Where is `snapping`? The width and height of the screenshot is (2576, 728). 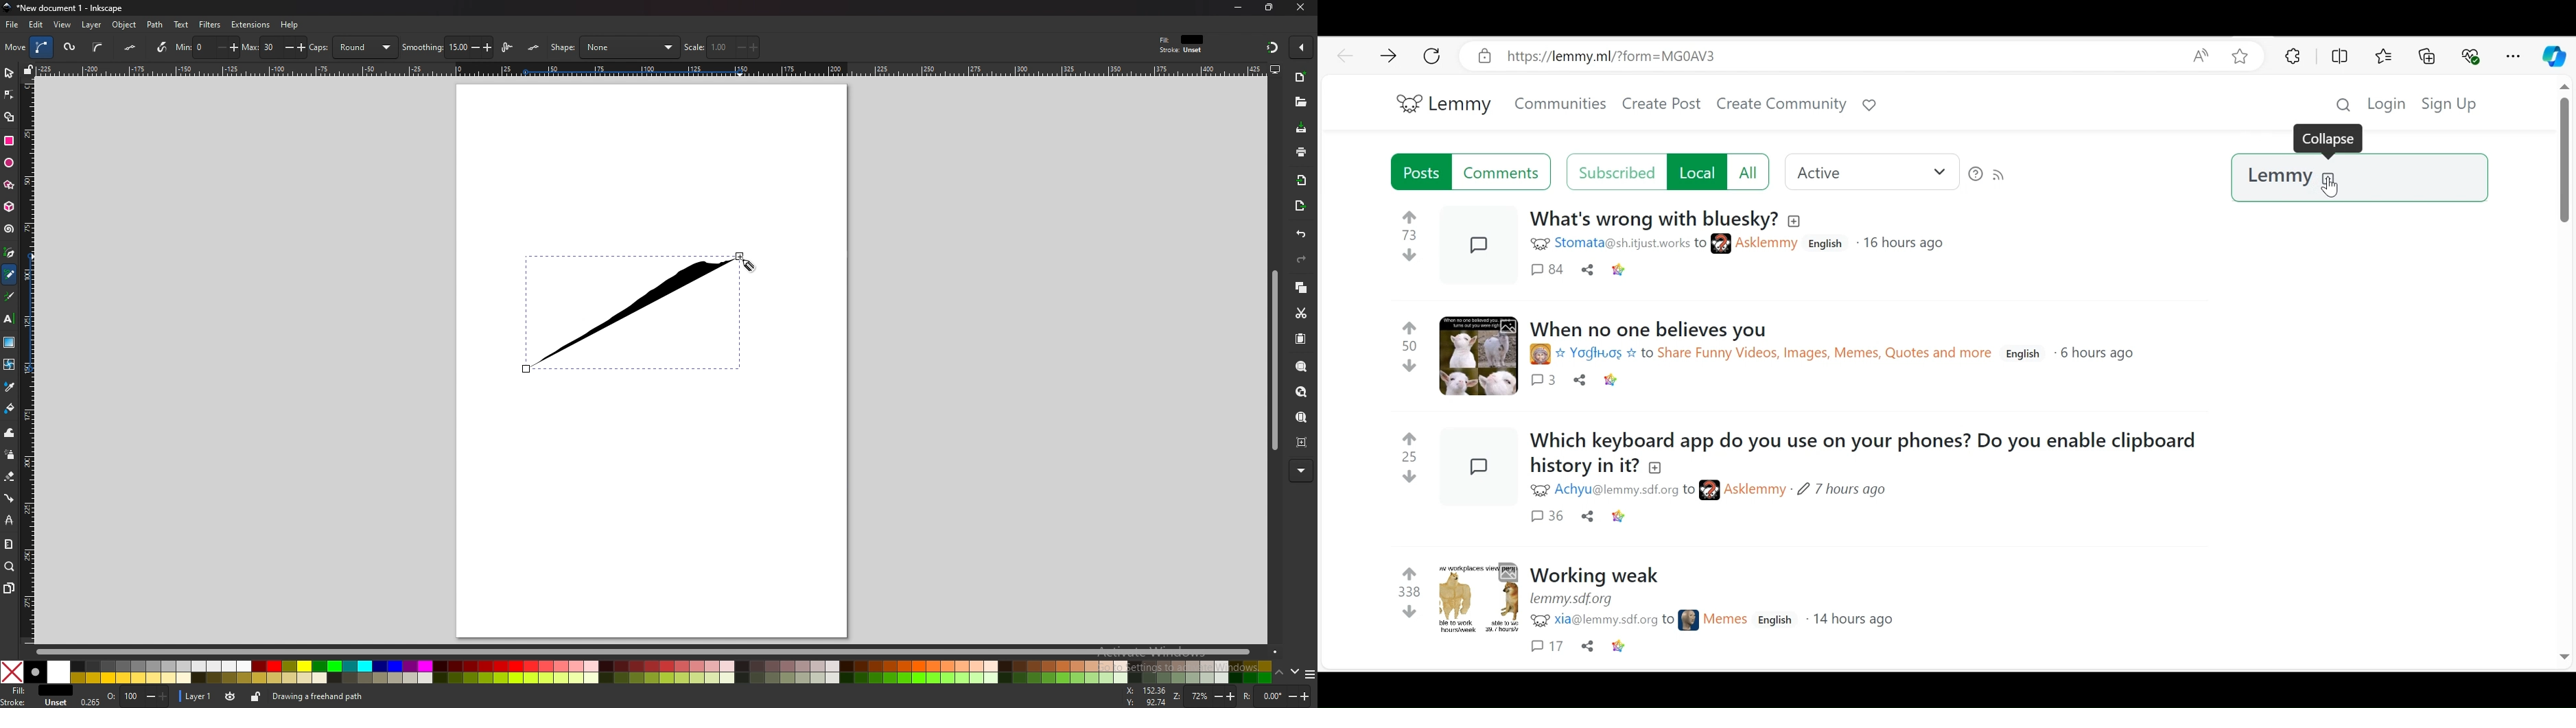 snapping is located at coordinates (1271, 48).